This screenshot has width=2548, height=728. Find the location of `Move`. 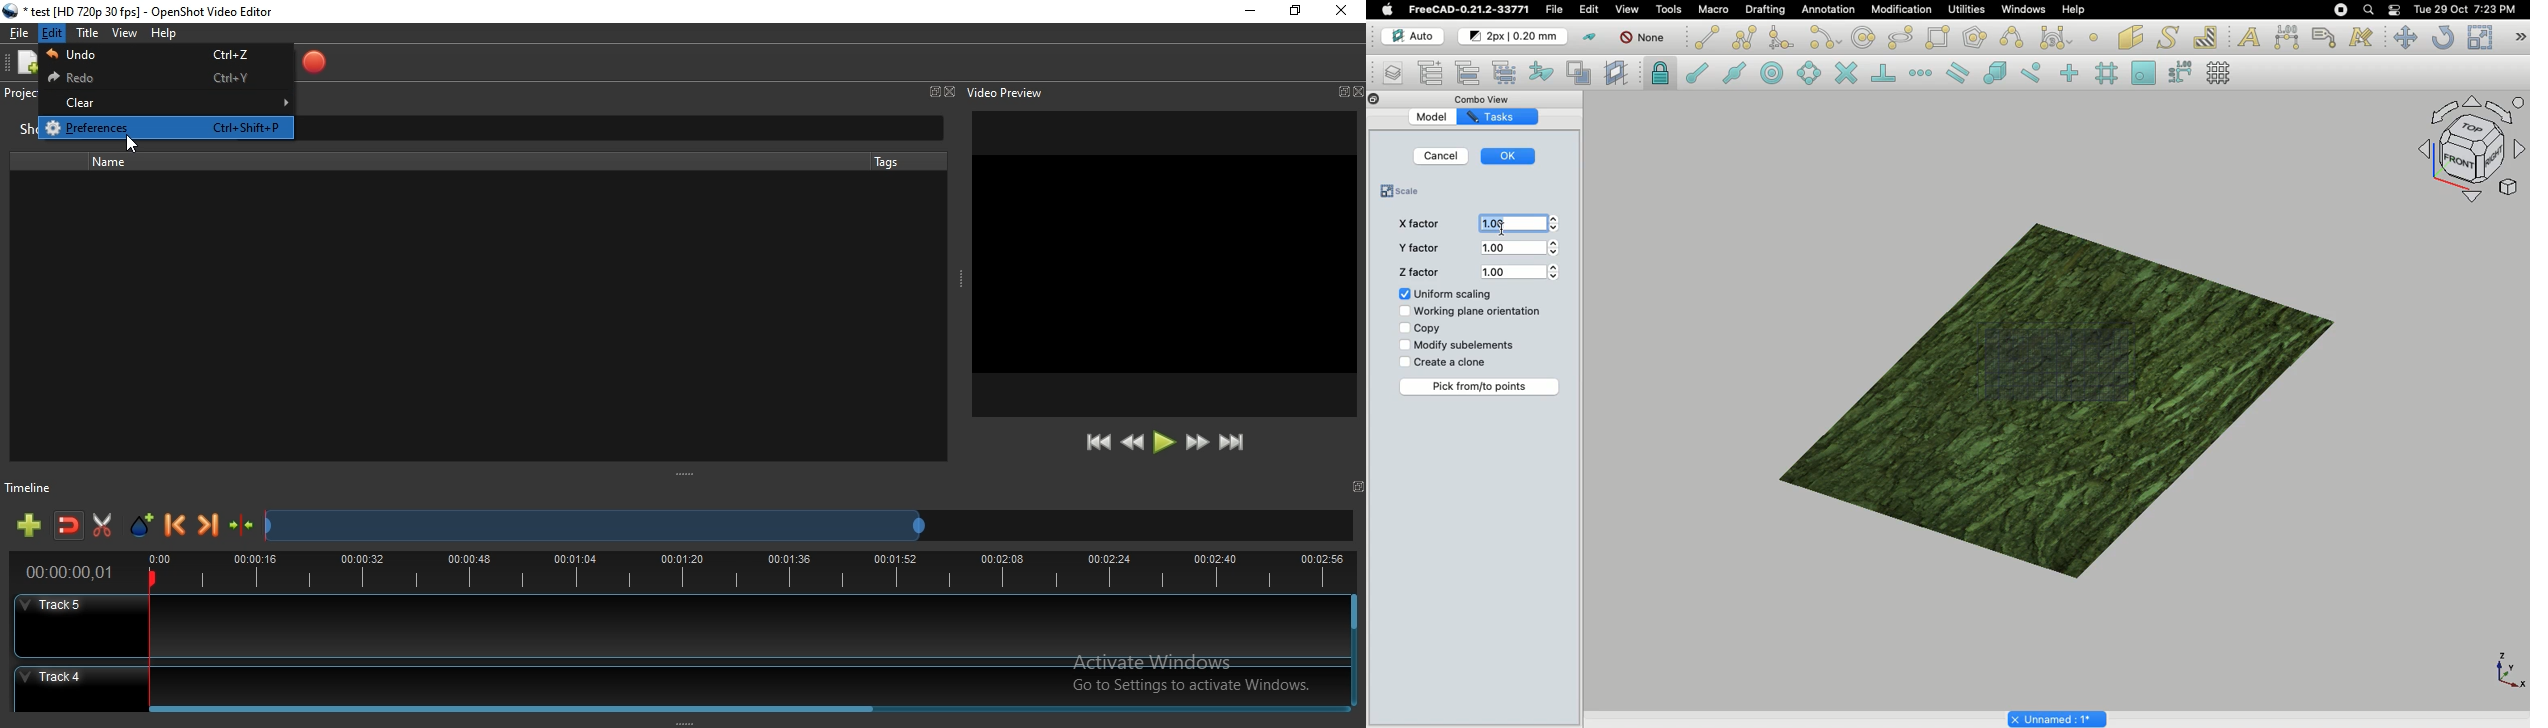

Move is located at coordinates (2405, 38).